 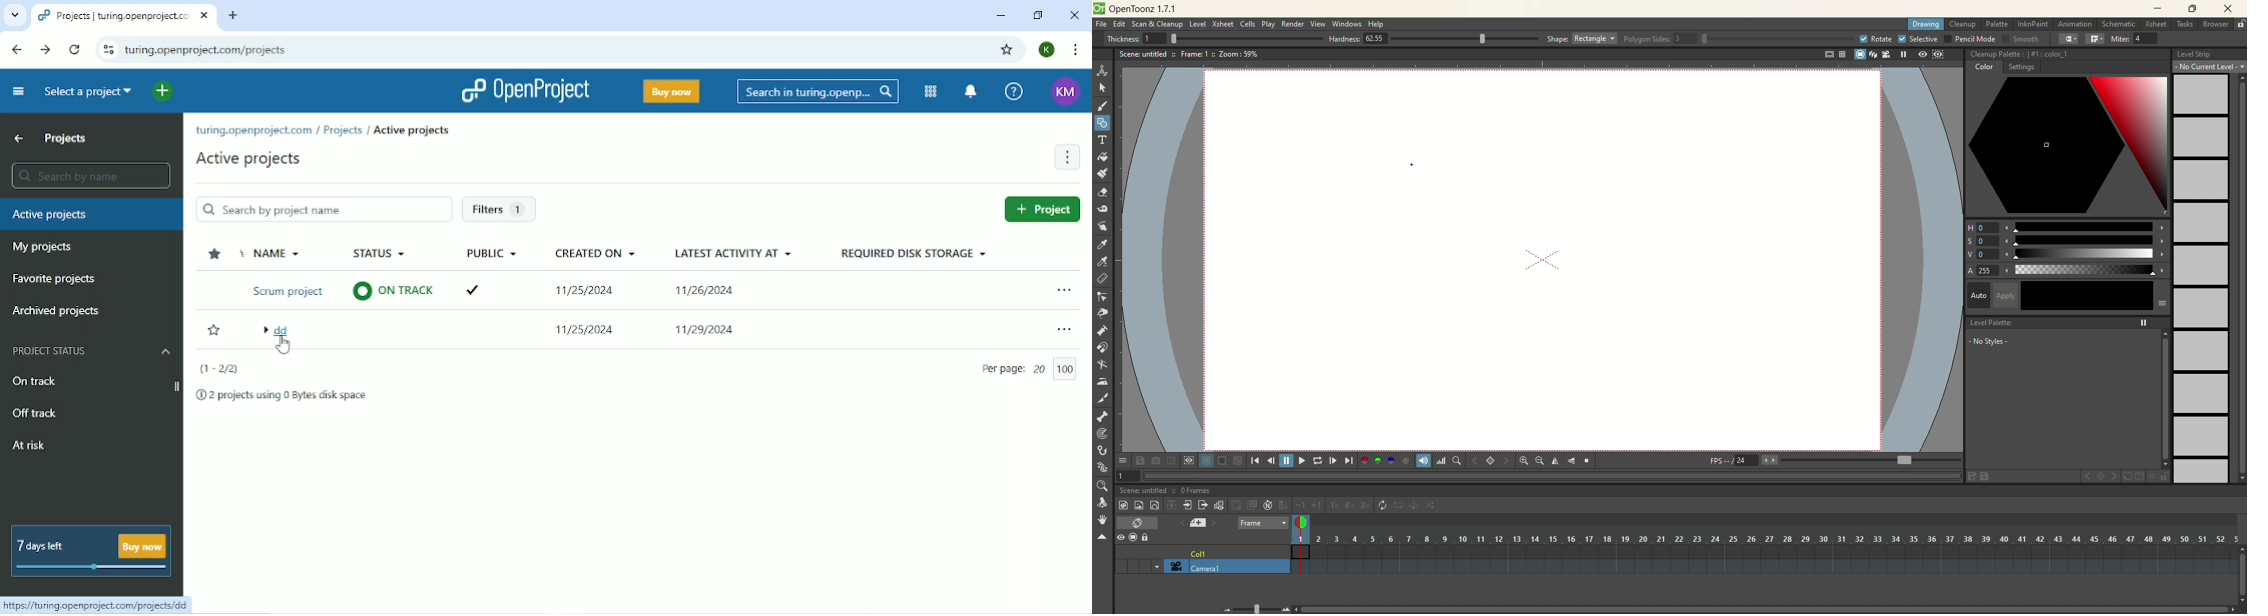 I want to click on cursor, so click(x=283, y=344).